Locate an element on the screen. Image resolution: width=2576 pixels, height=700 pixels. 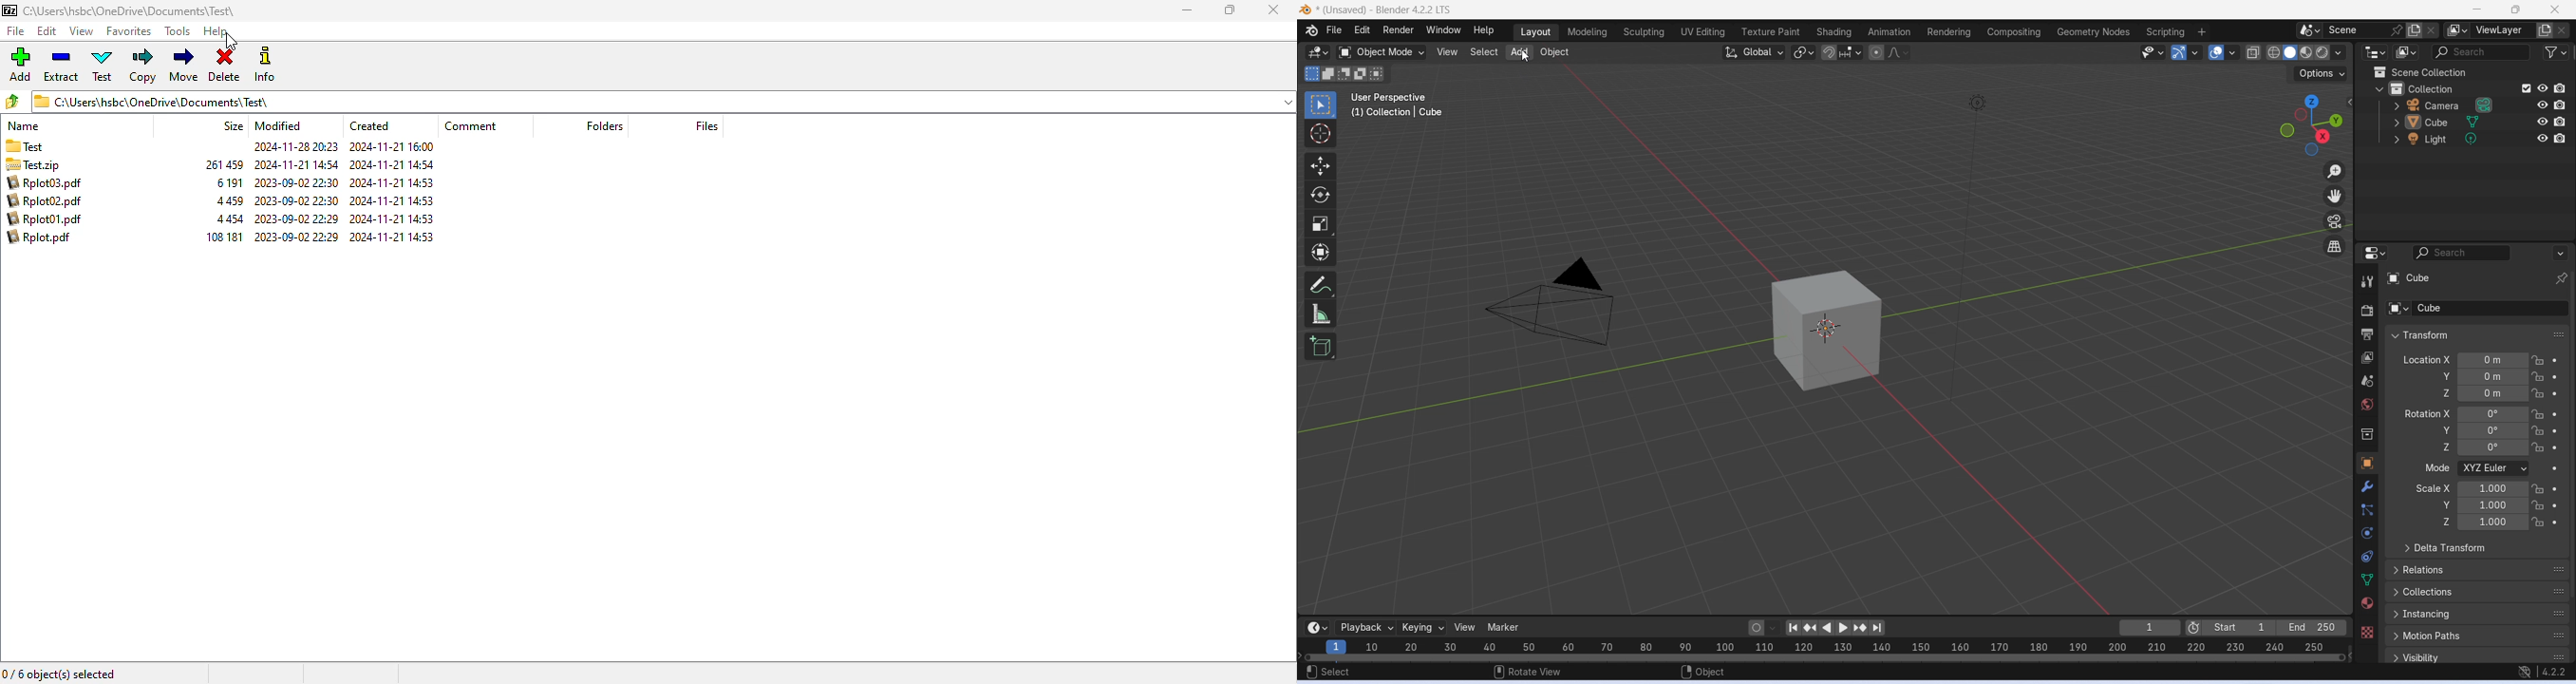
lock location is located at coordinates (2539, 361).